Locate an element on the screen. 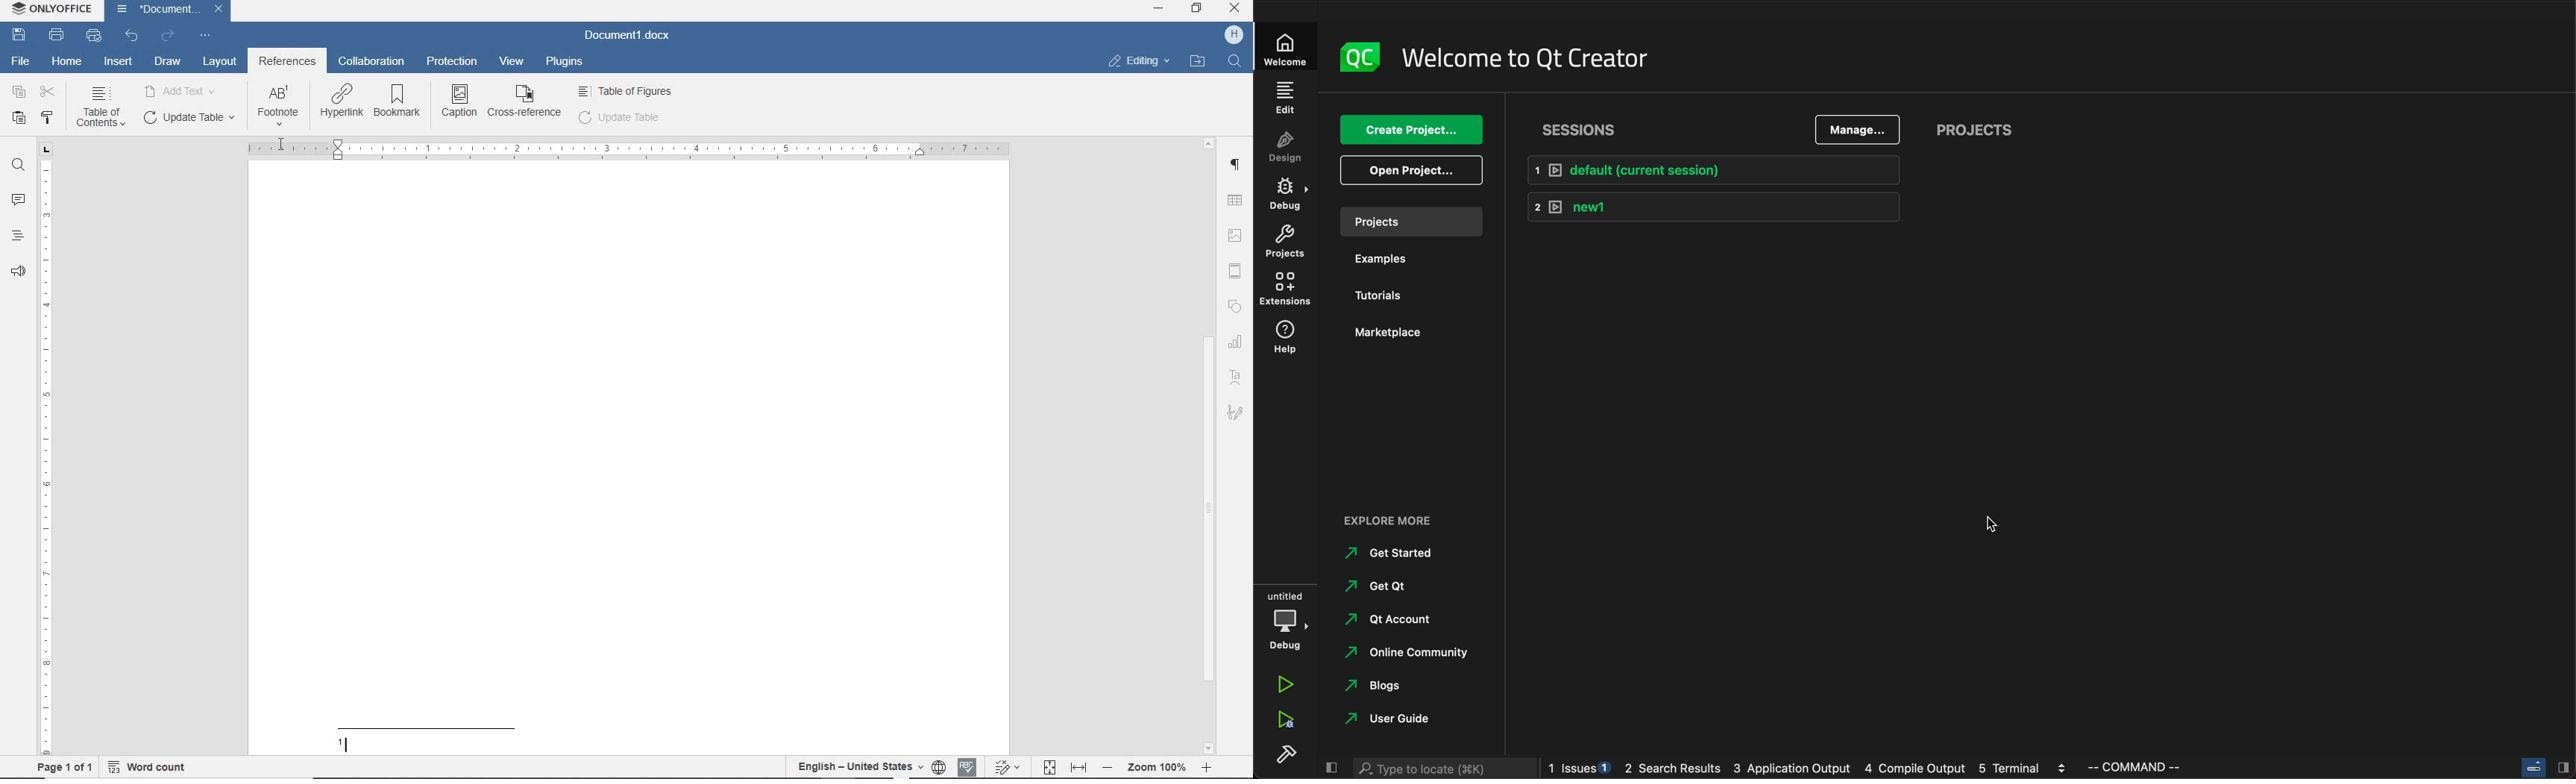  TABLE is located at coordinates (1237, 201).